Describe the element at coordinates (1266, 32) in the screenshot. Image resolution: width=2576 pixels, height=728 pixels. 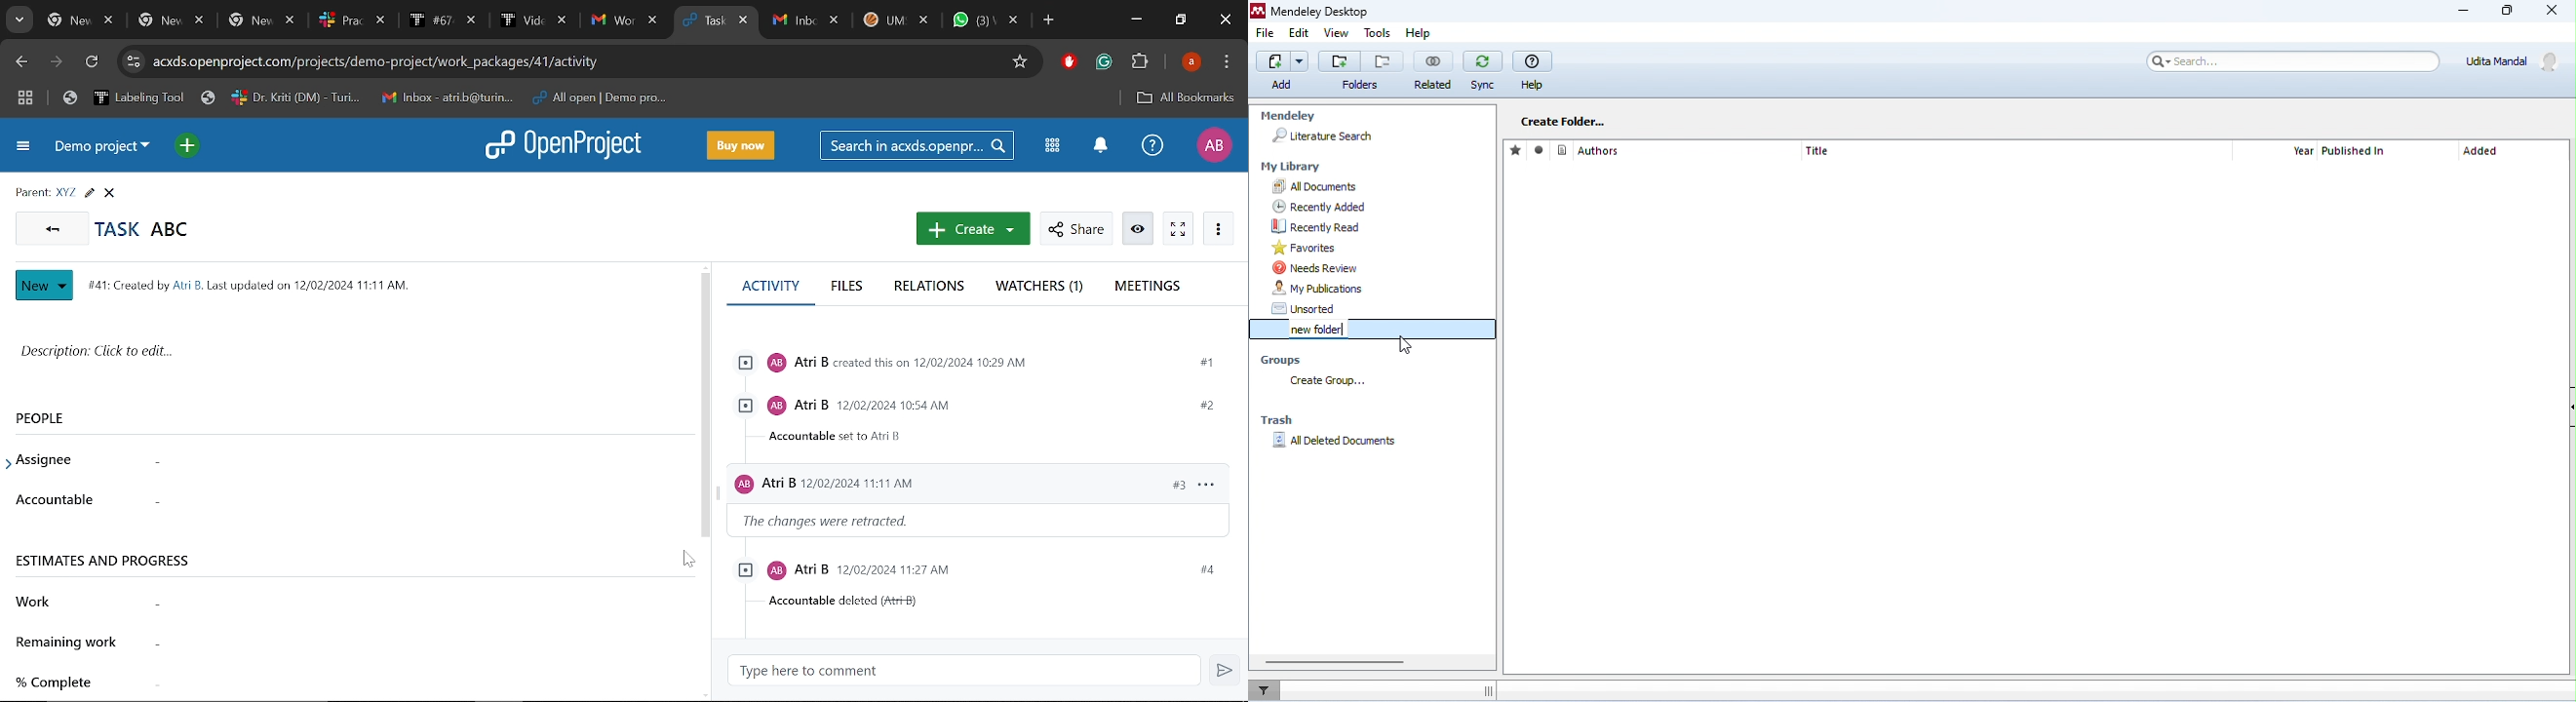
I see `file` at that location.